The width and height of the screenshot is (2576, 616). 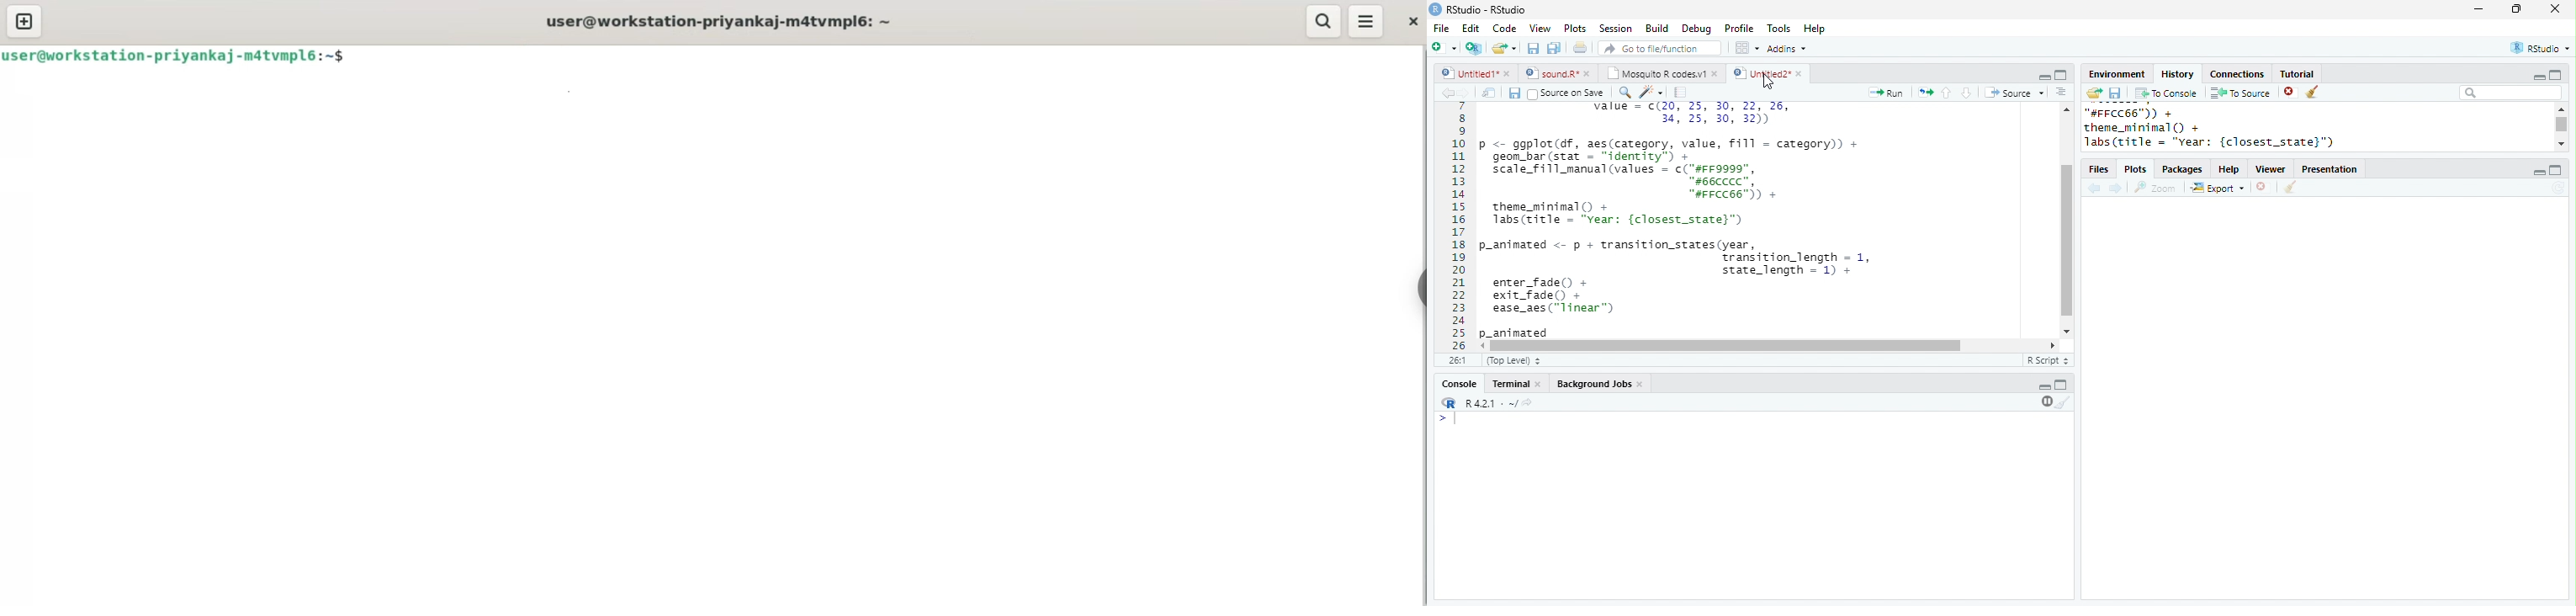 I want to click on Plots, so click(x=2135, y=169).